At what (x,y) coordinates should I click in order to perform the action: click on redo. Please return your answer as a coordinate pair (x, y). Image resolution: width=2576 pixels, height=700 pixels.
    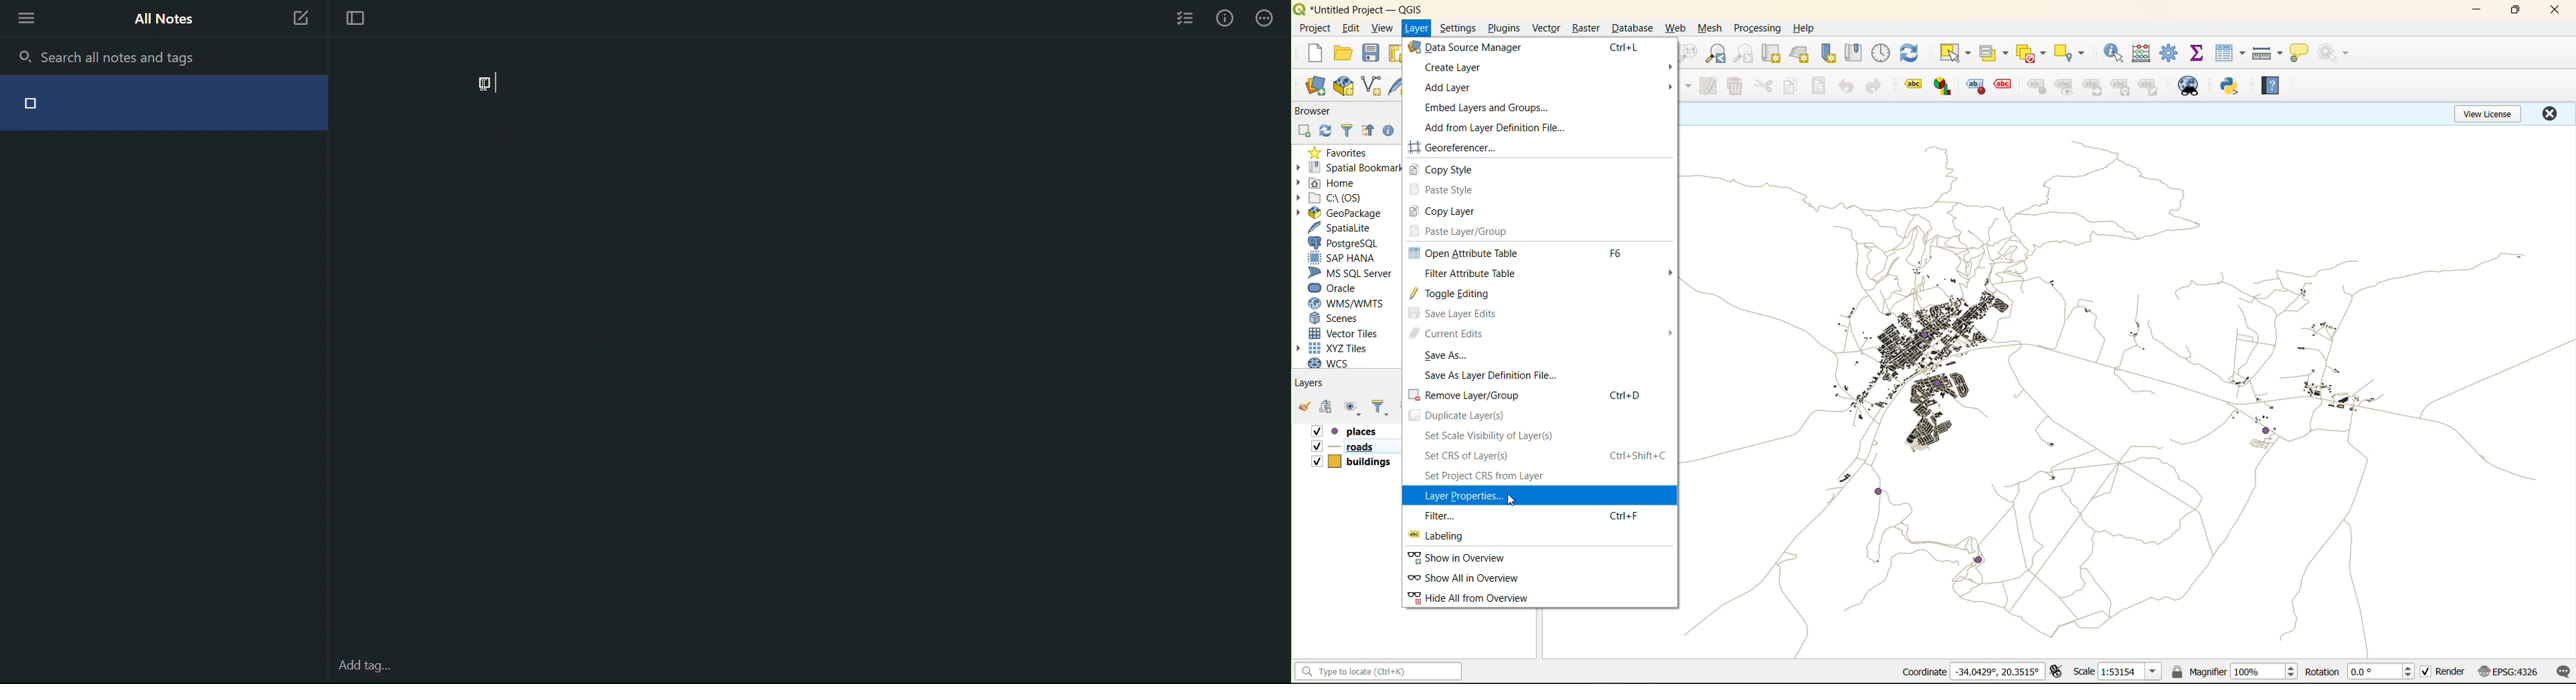
    Looking at the image, I should click on (1878, 86).